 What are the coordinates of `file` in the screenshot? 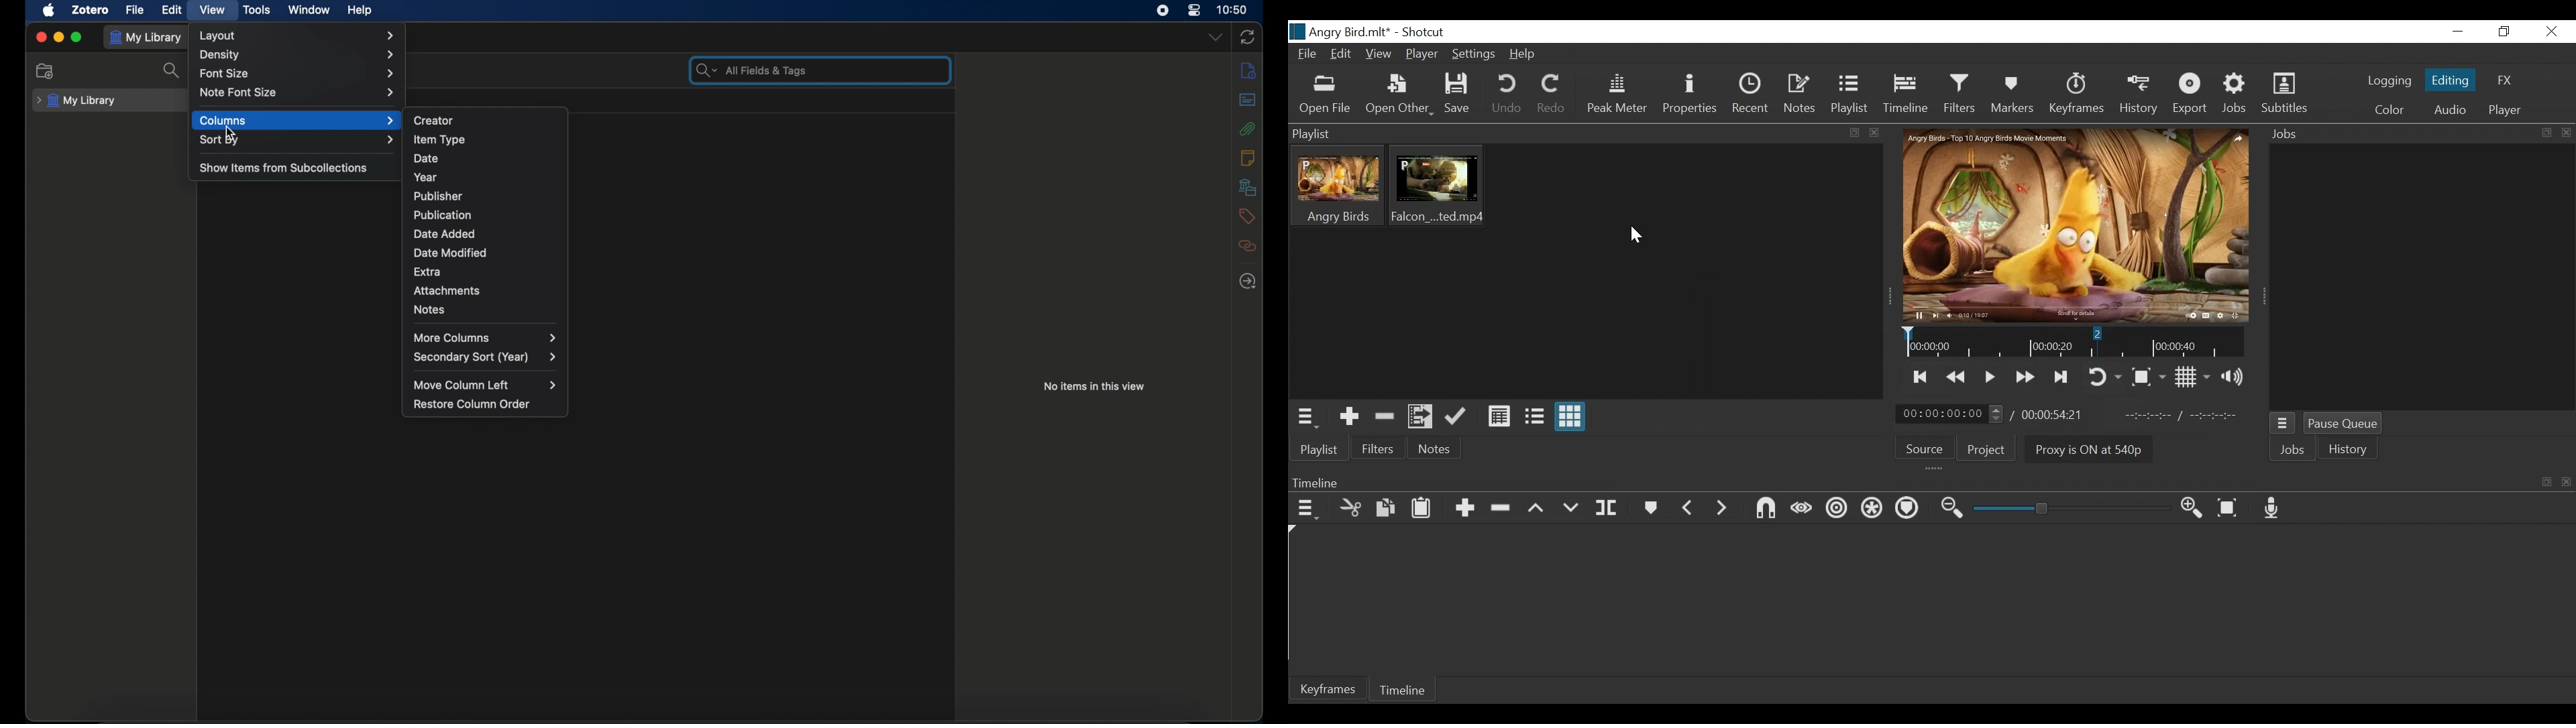 It's located at (134, 10).